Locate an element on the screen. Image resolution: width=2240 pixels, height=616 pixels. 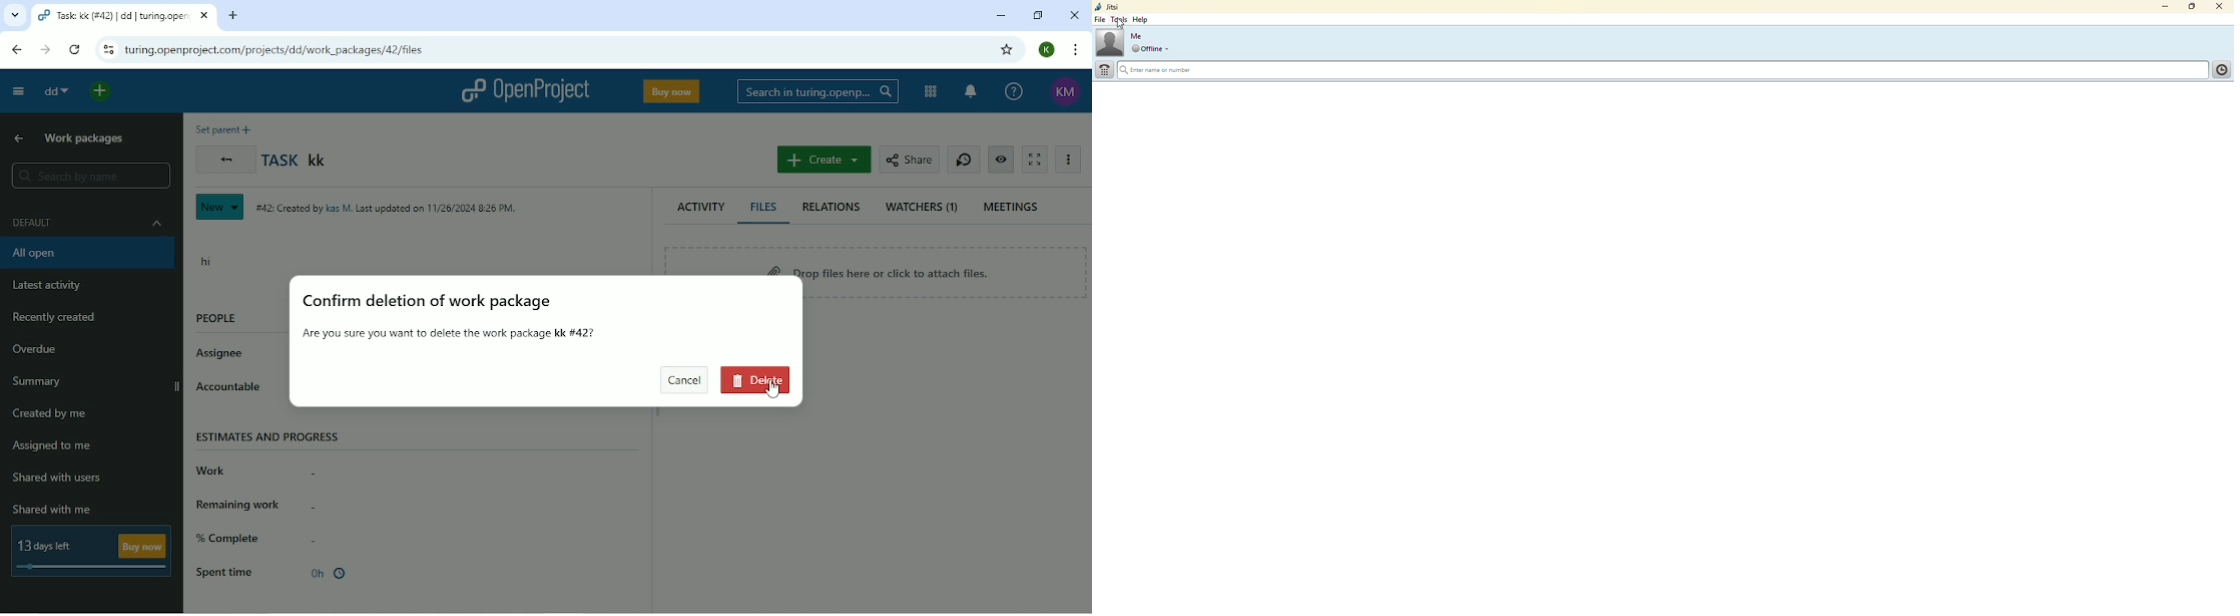
People is located at coordinates (216, 318).